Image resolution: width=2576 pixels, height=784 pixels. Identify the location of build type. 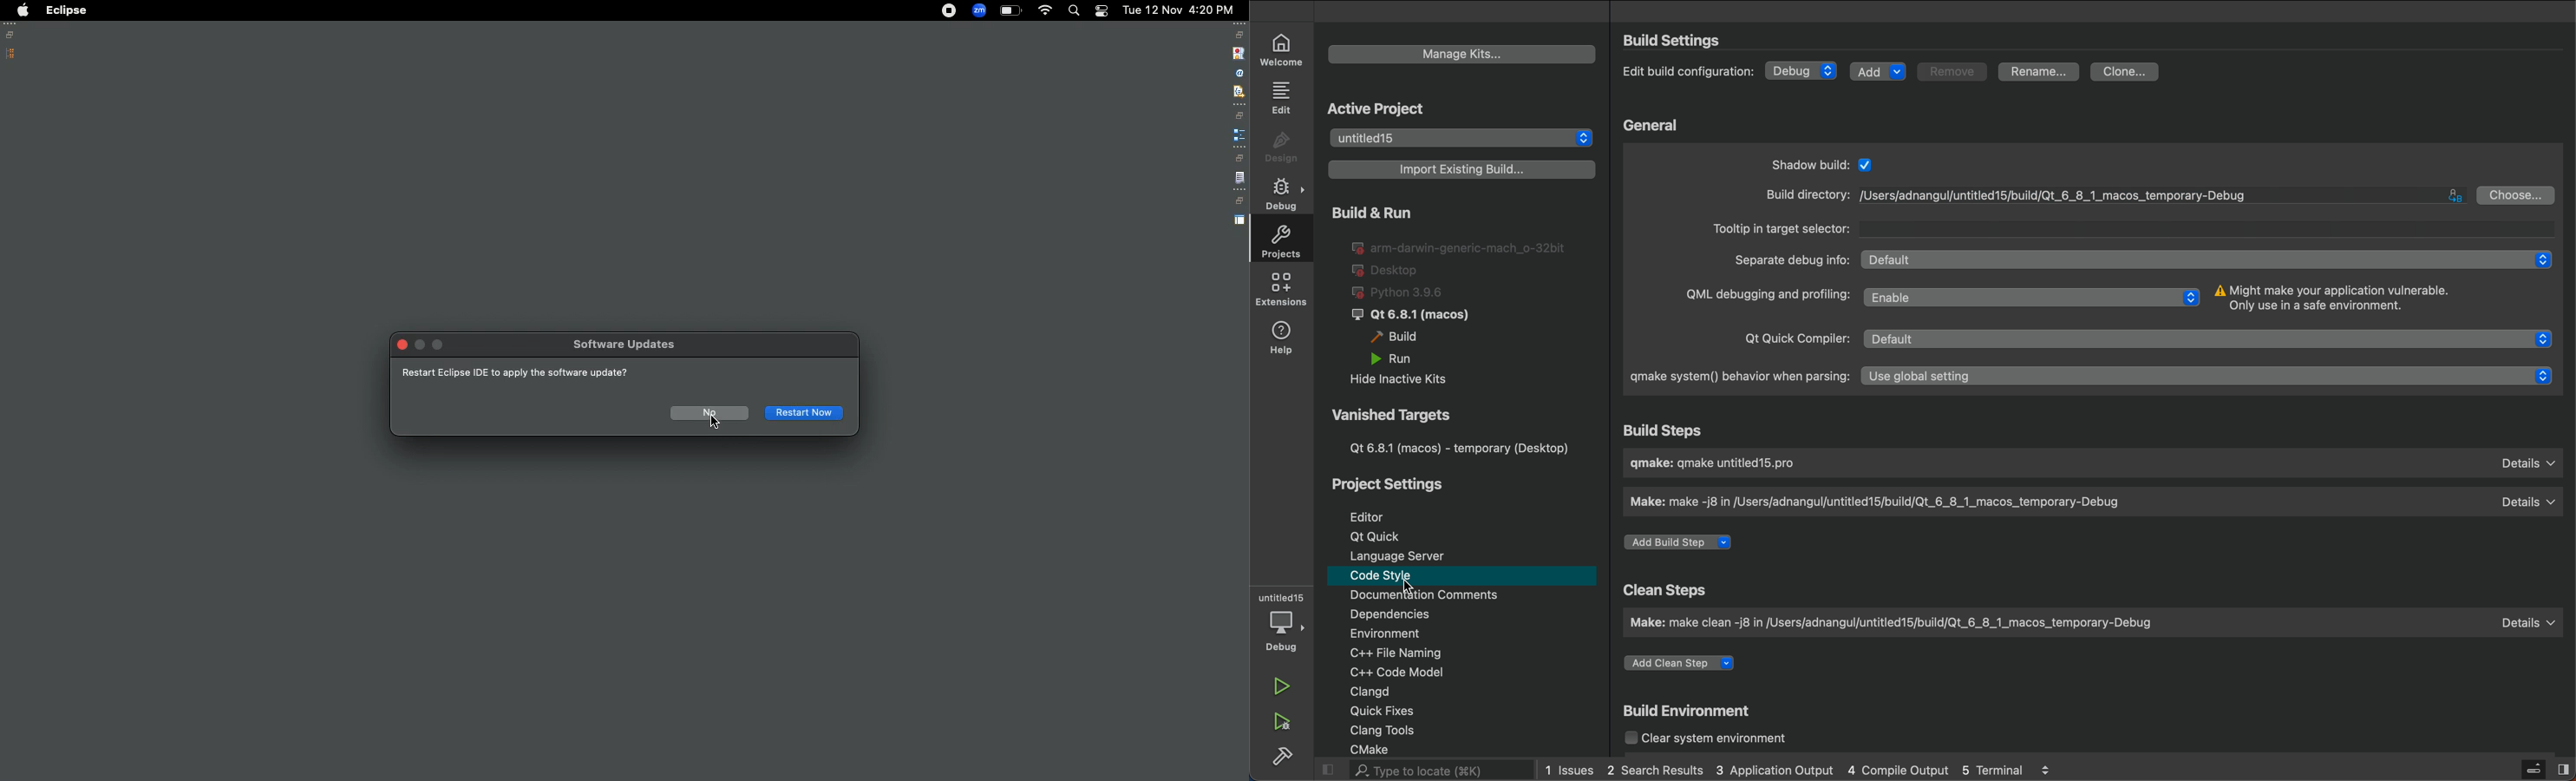
(2093, 462).